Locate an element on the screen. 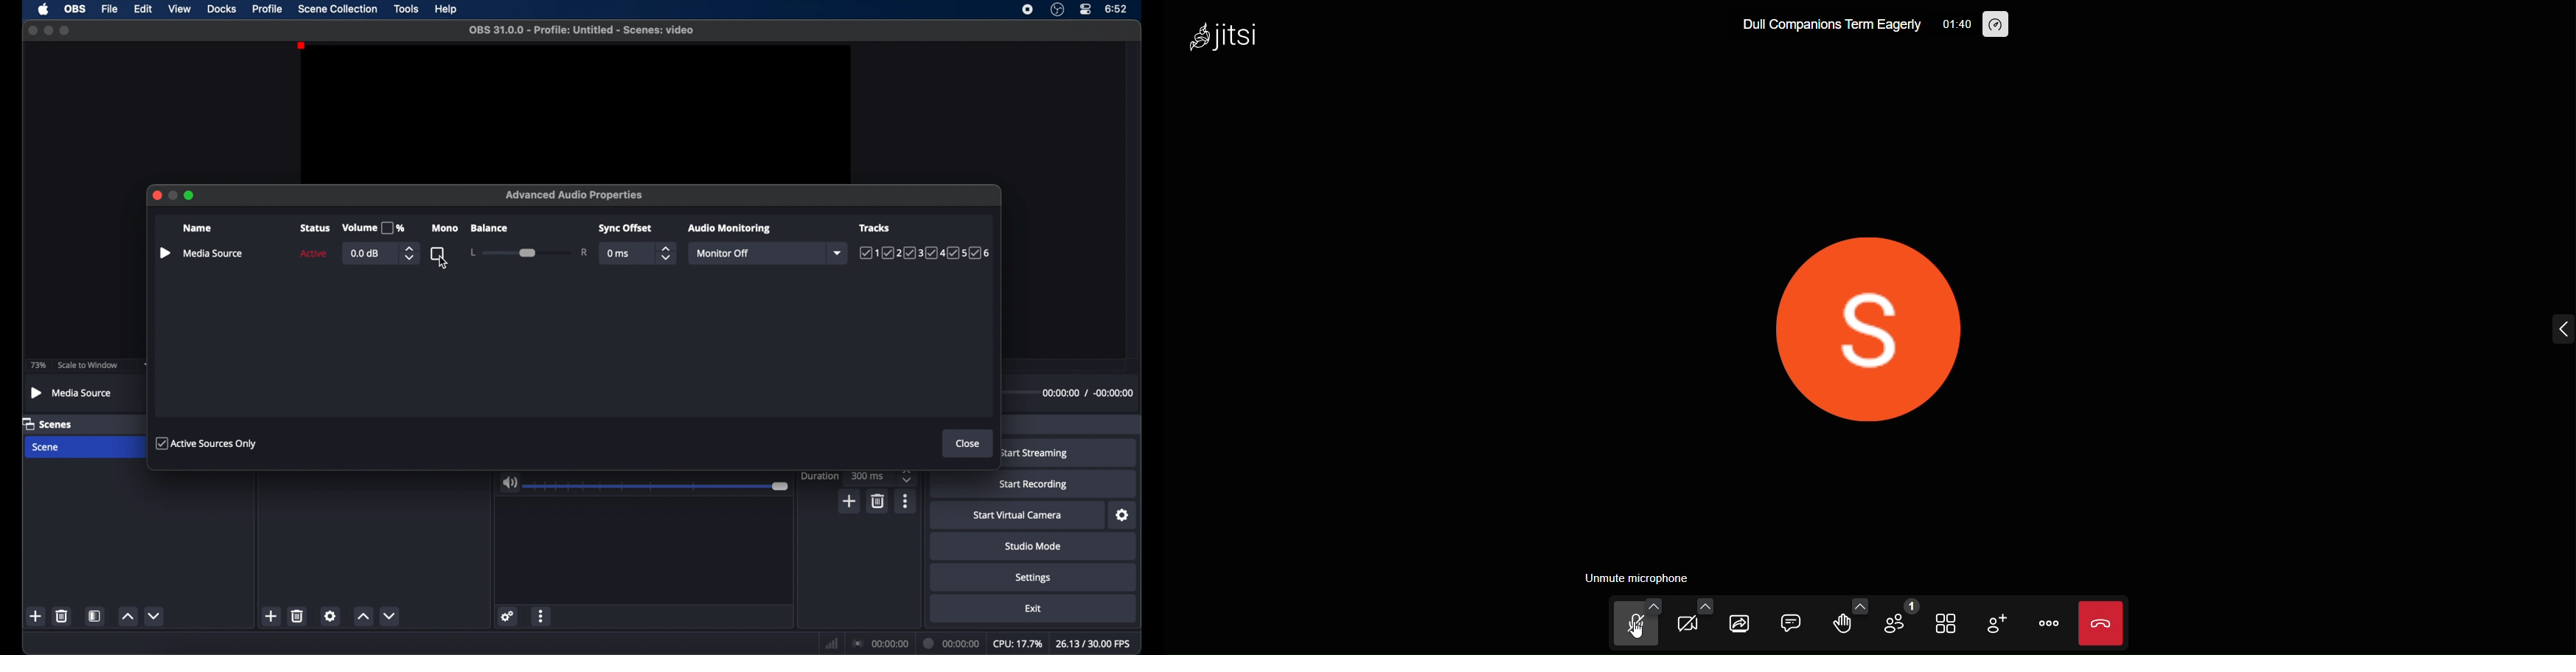 This screenshot has height=672, width=2576. 300 ms is located at coordinates (868, 475).